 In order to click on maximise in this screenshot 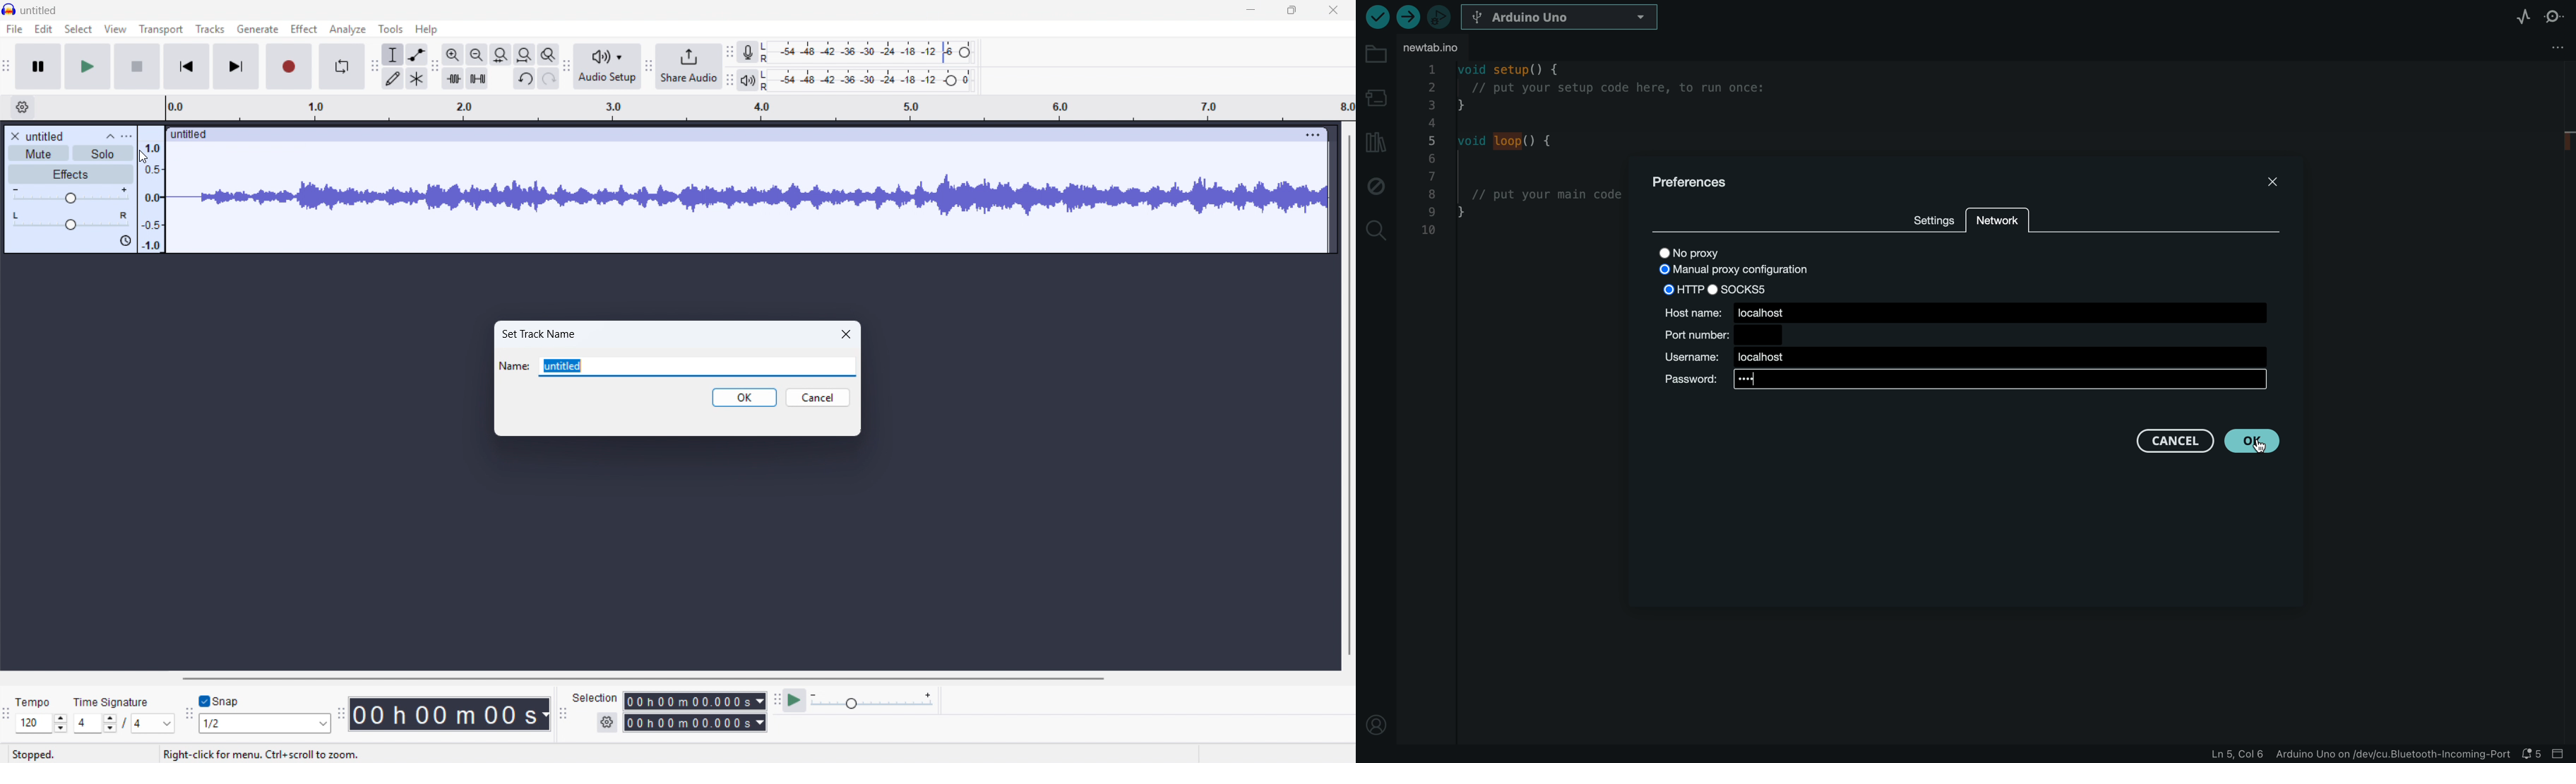, I will do `click(1294, 11)`.